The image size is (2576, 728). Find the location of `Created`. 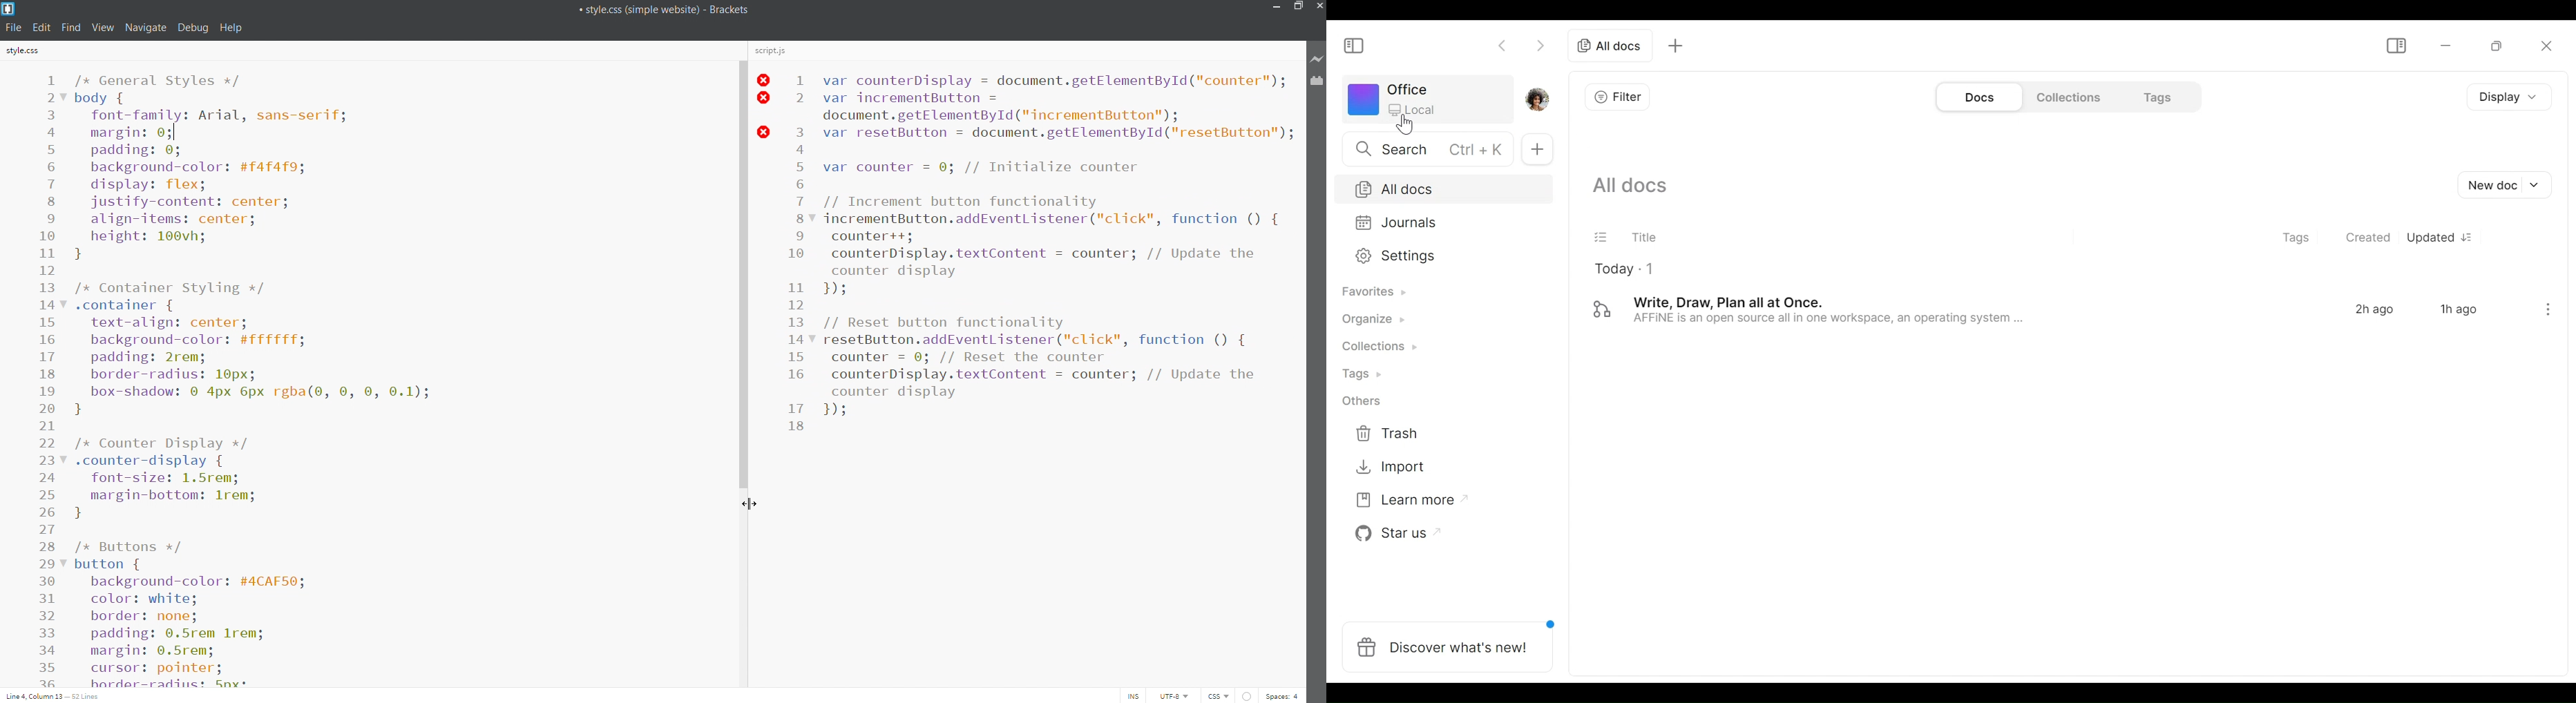

Created is located at coordinates (2370, 238).